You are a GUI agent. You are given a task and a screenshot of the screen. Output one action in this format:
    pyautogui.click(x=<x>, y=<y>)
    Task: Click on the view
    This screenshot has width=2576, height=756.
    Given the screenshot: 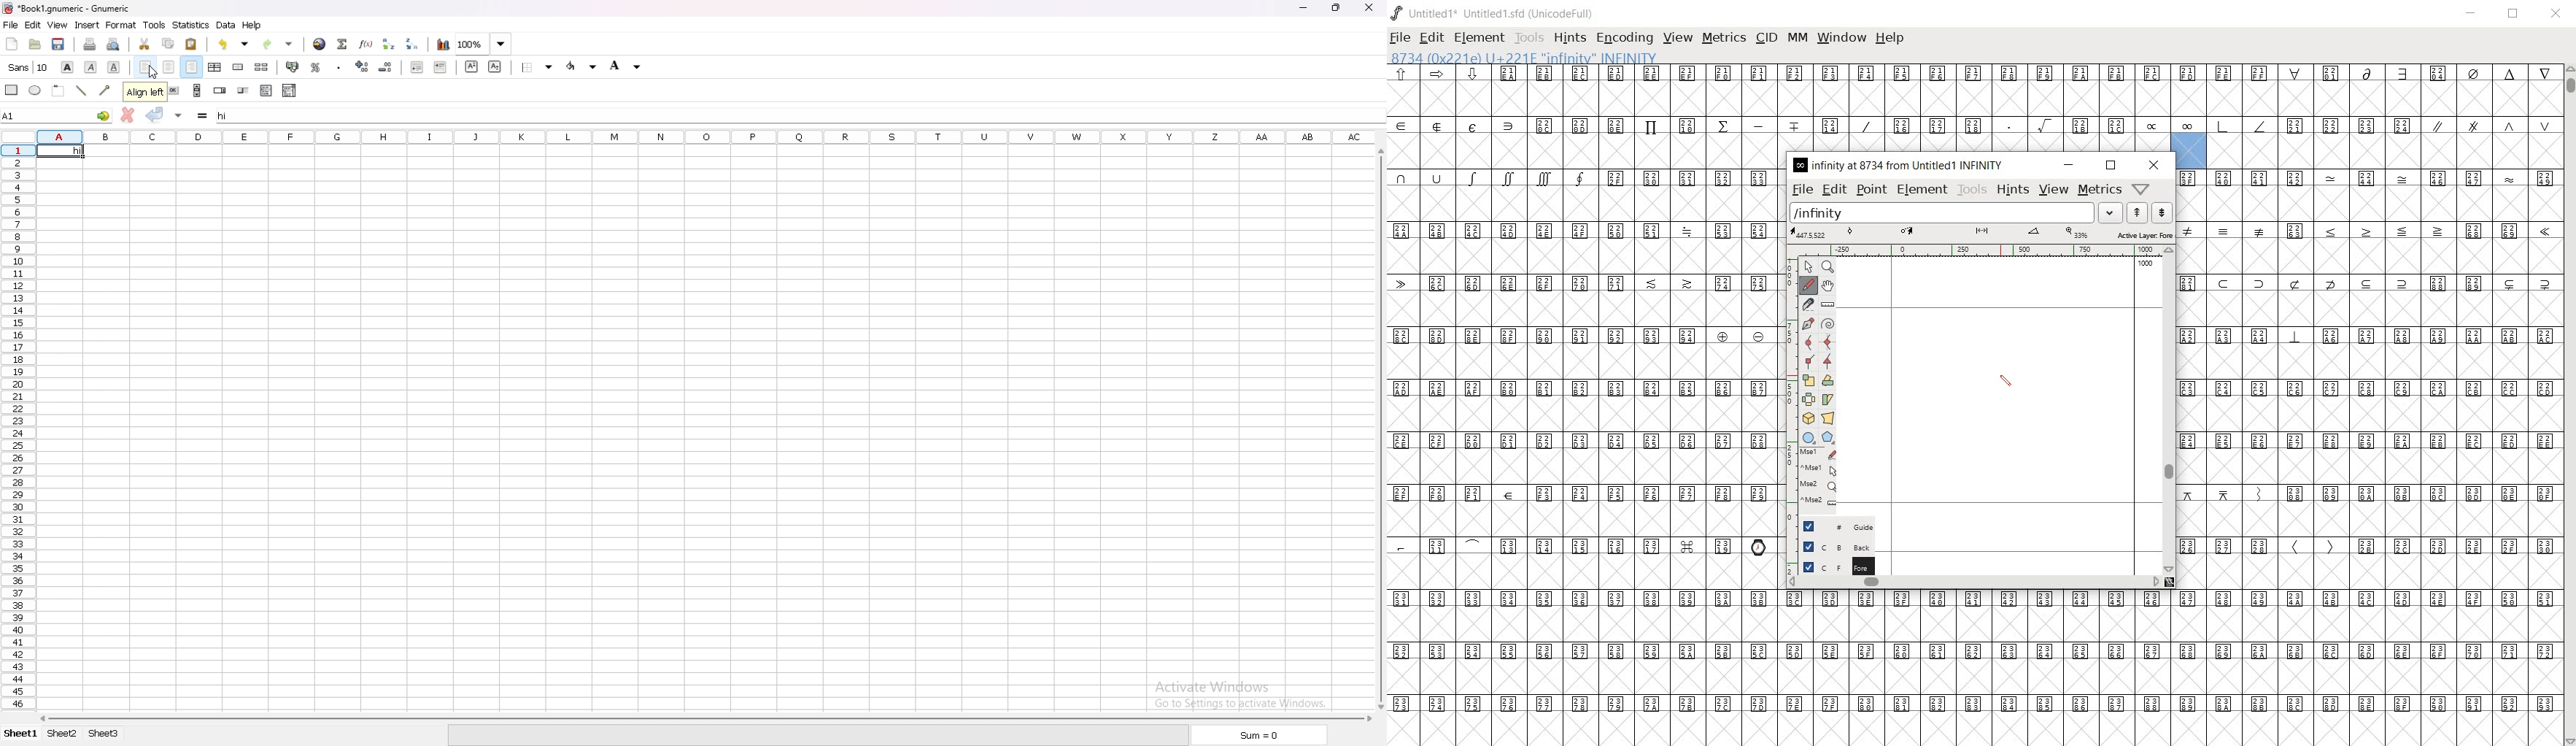 What is the action you would take?
    pyautogui.click(x=57, y=26)
    